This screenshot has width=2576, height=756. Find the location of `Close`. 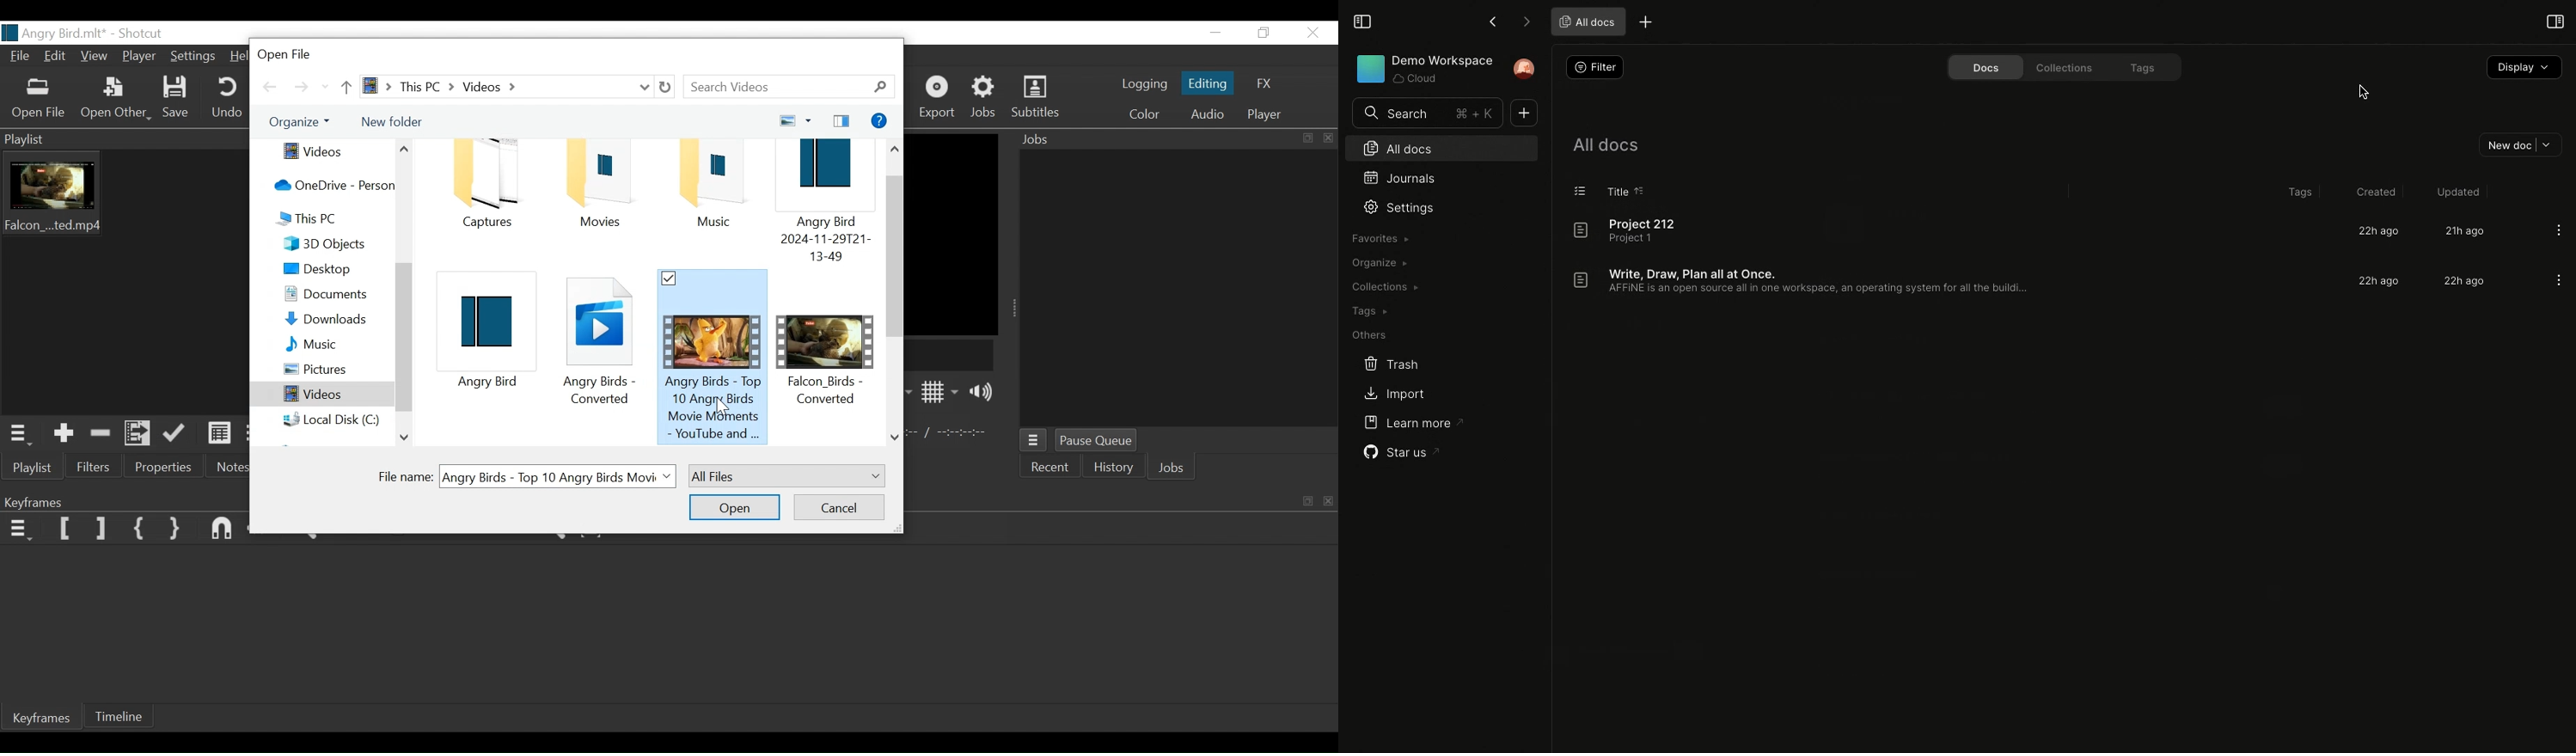

Close is located at coordinates (1313, 33).